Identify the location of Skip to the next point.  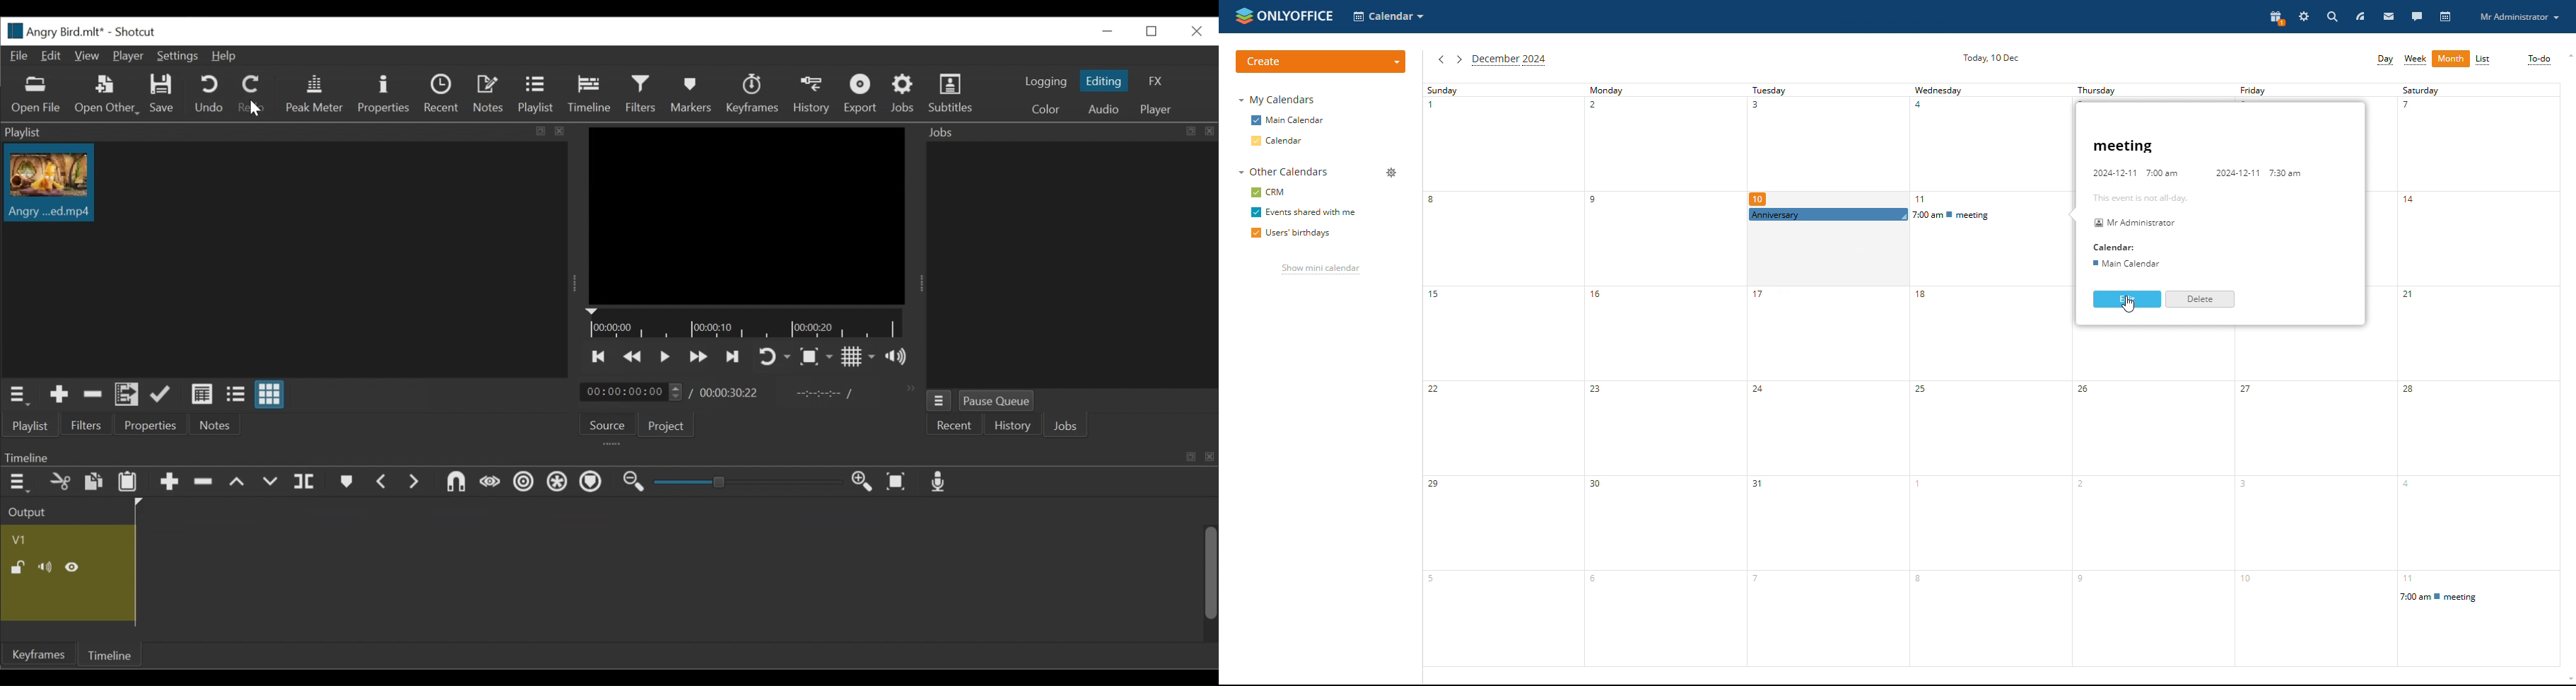
(600, 356).